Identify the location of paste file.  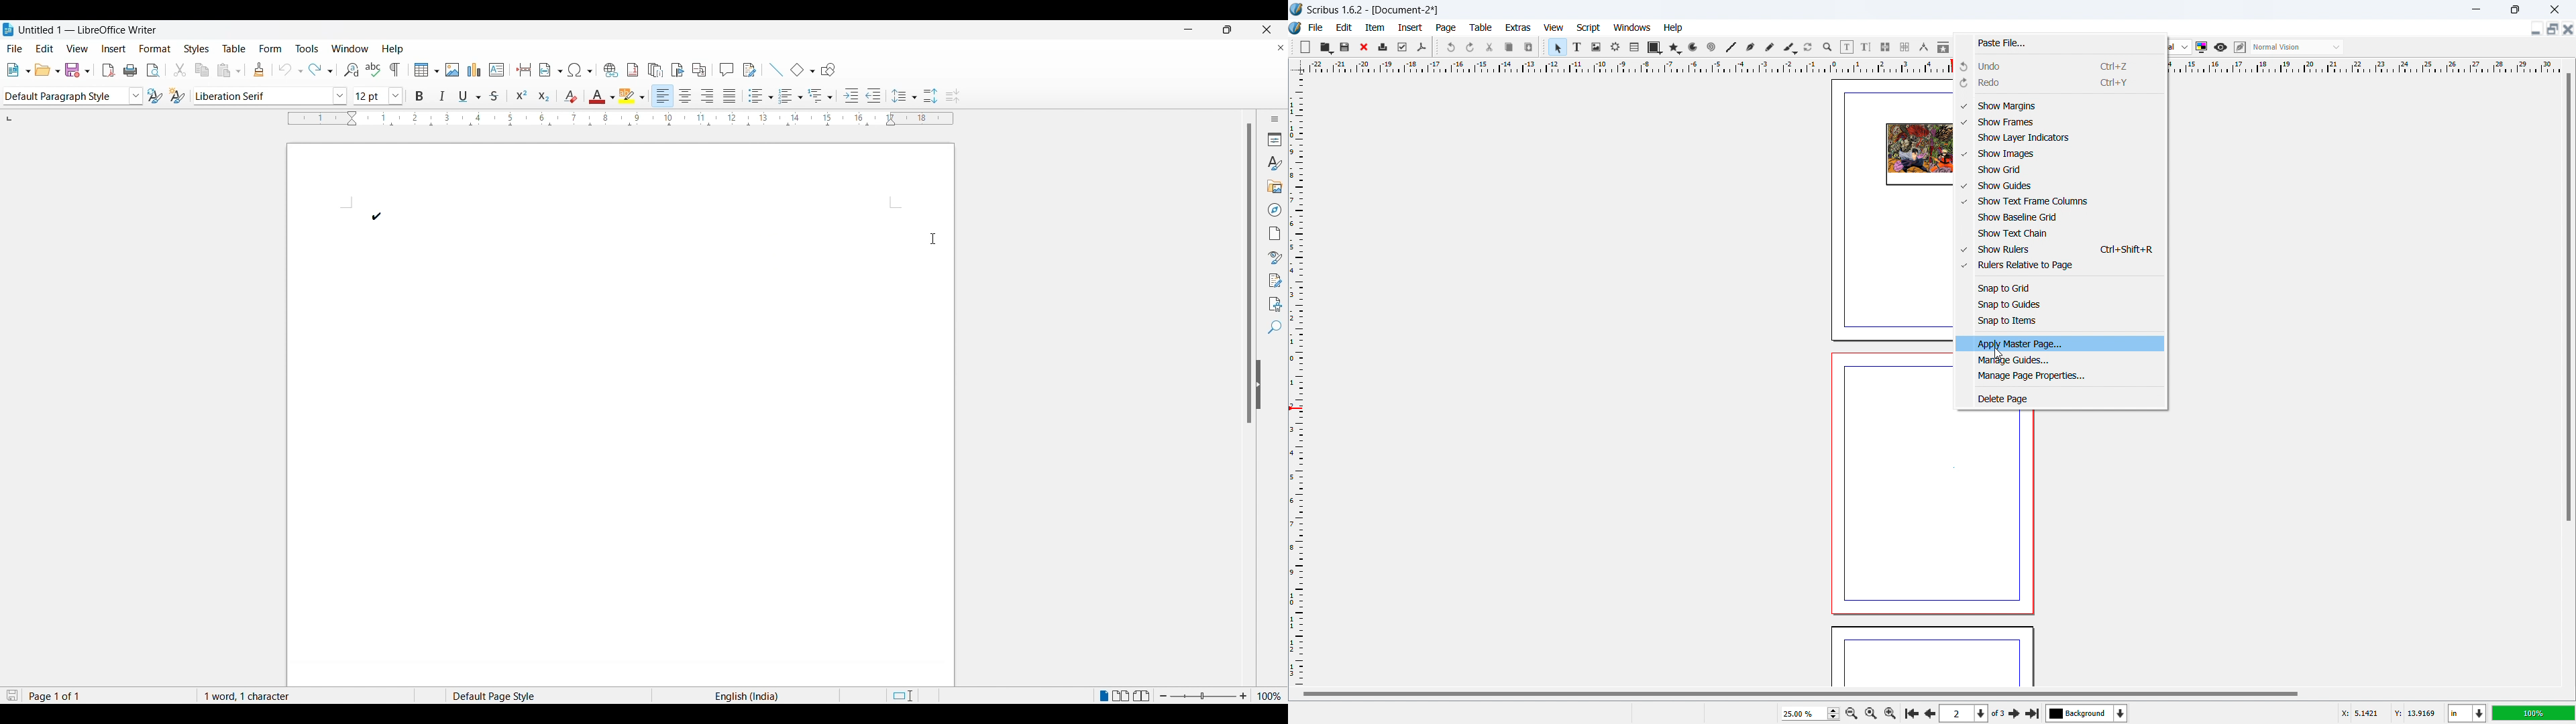
(2060, 44).